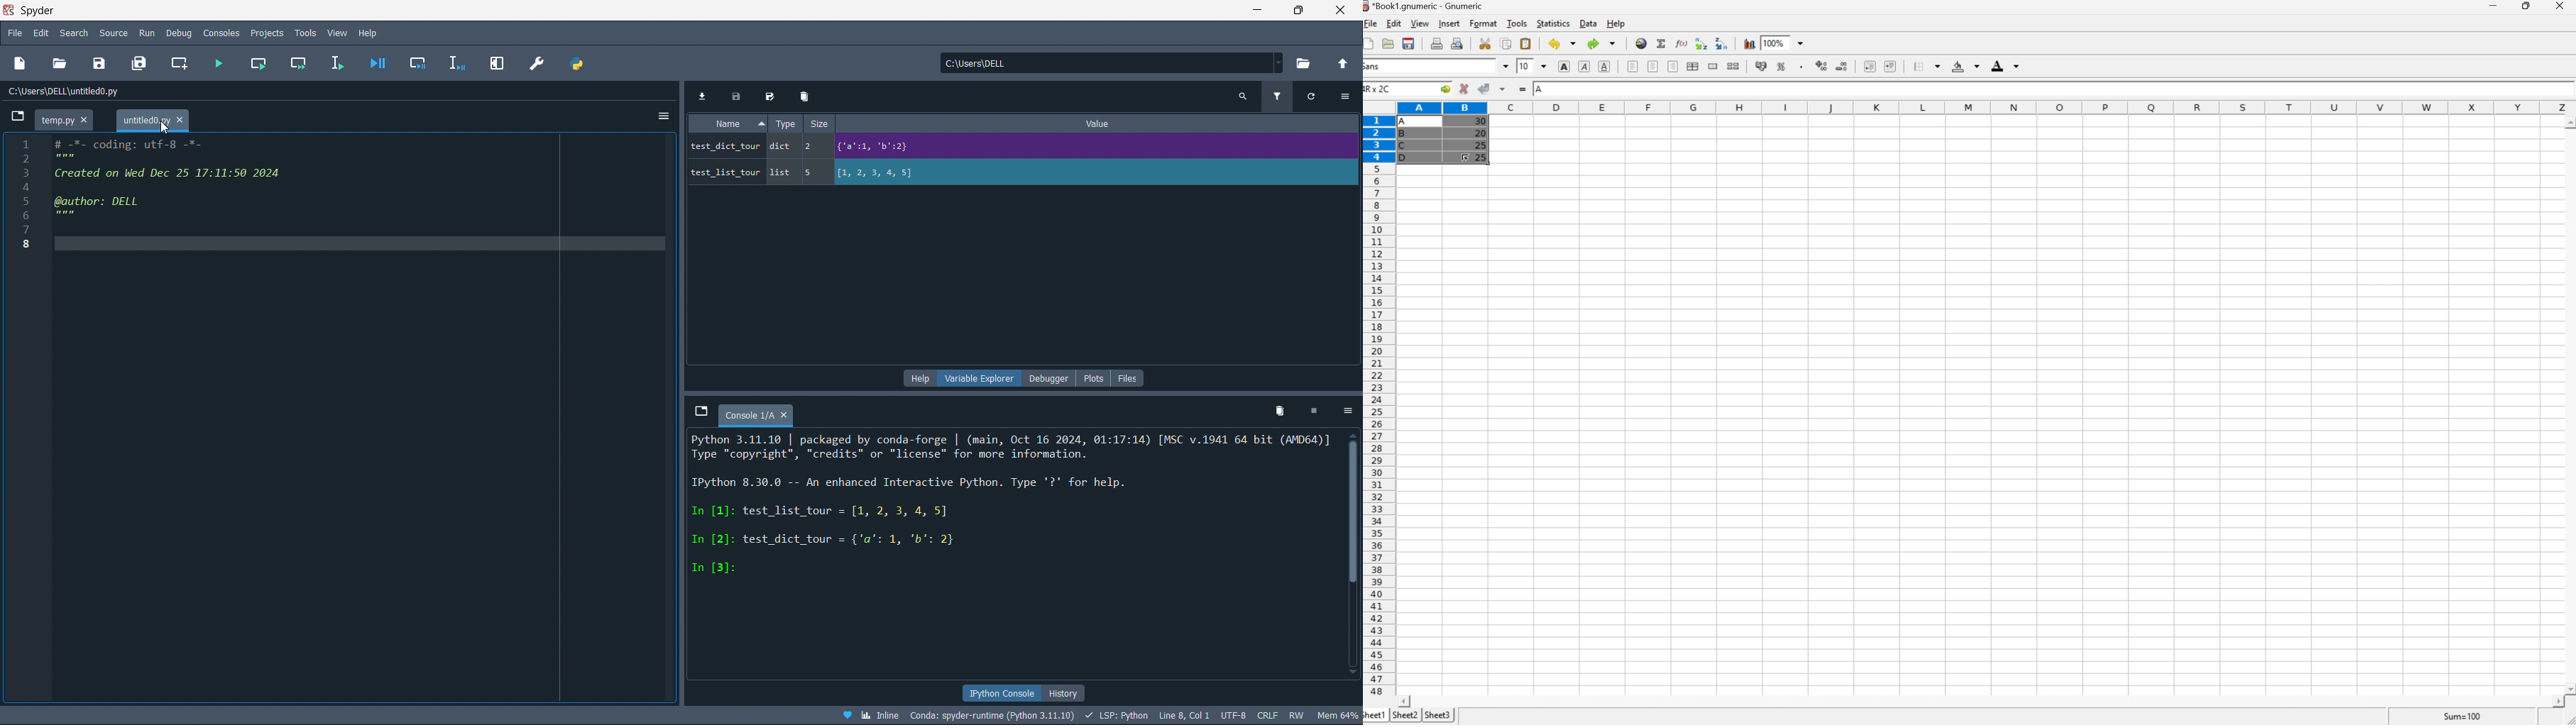  I want to click on run, so click(146, 33).